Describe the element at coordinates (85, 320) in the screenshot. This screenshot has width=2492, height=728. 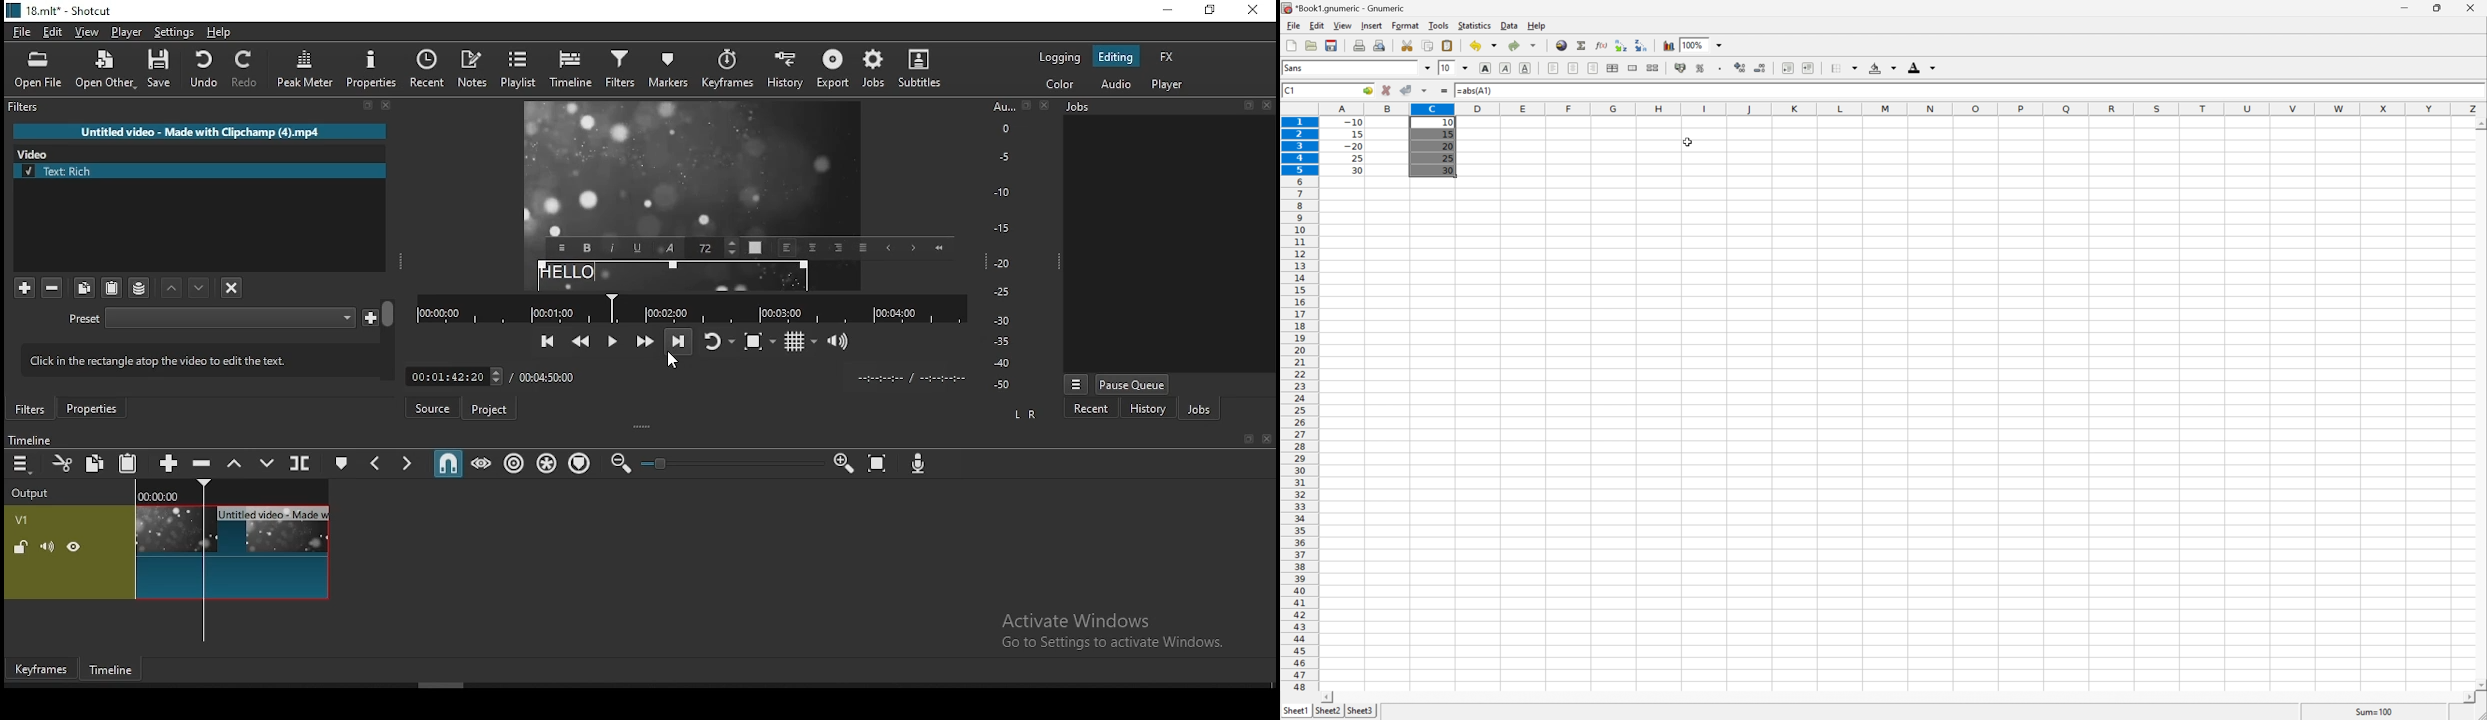
I see `Preset` at that location.